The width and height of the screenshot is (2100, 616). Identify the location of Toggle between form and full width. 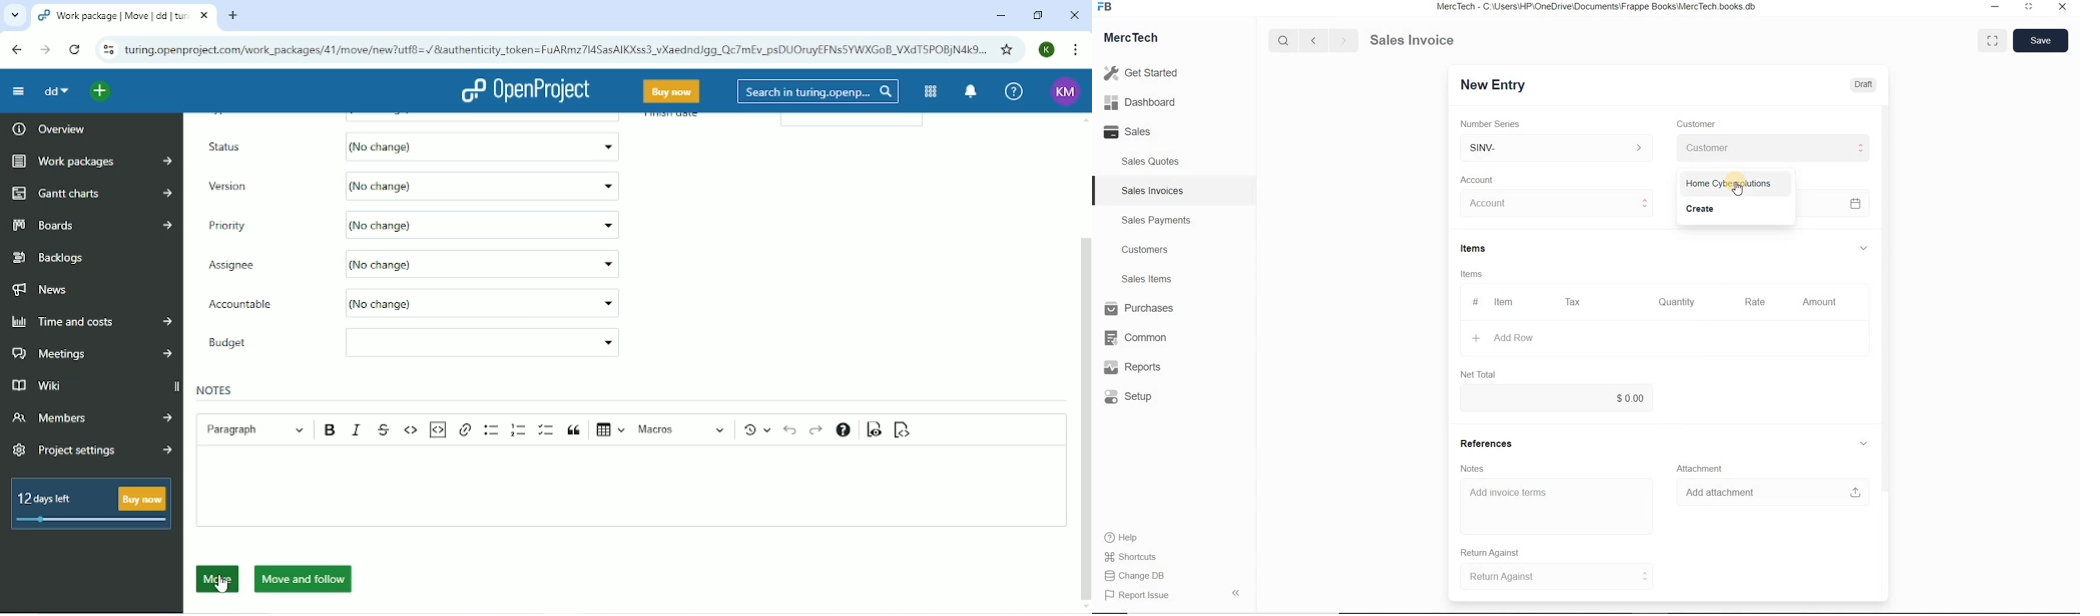
(1989, 39).